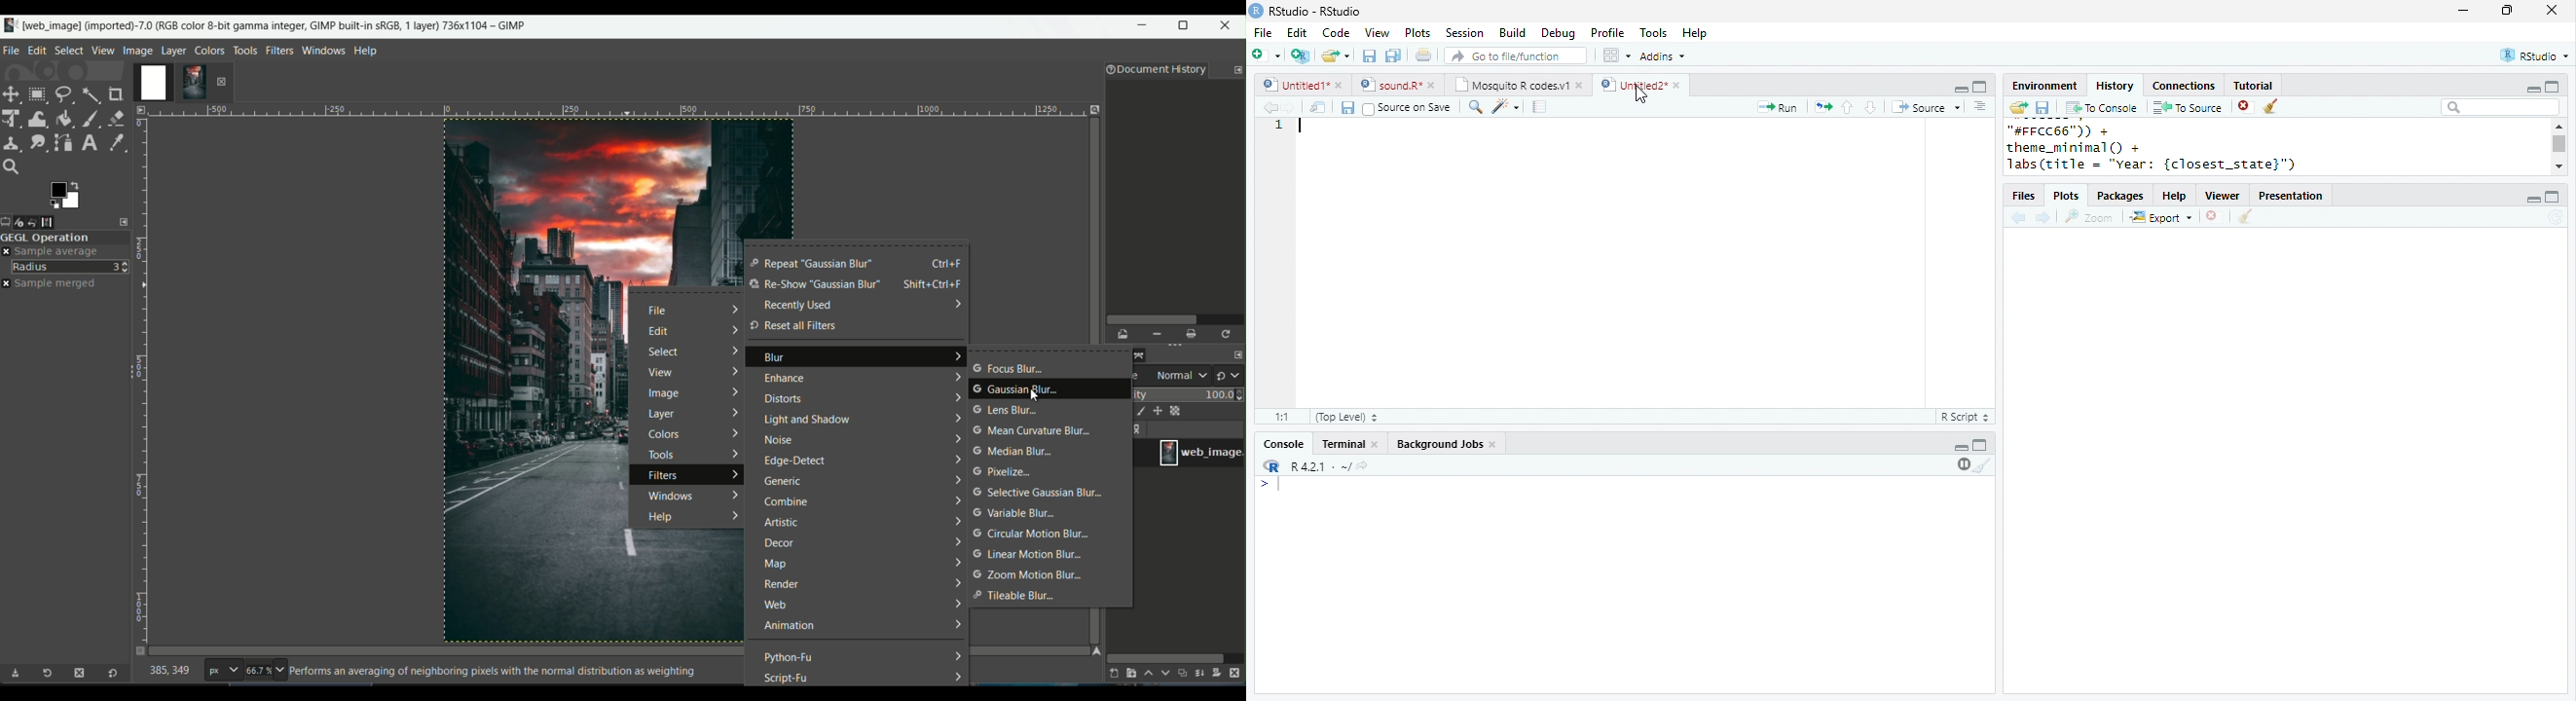  I want to click on lock pixels, so click(1137, 412).